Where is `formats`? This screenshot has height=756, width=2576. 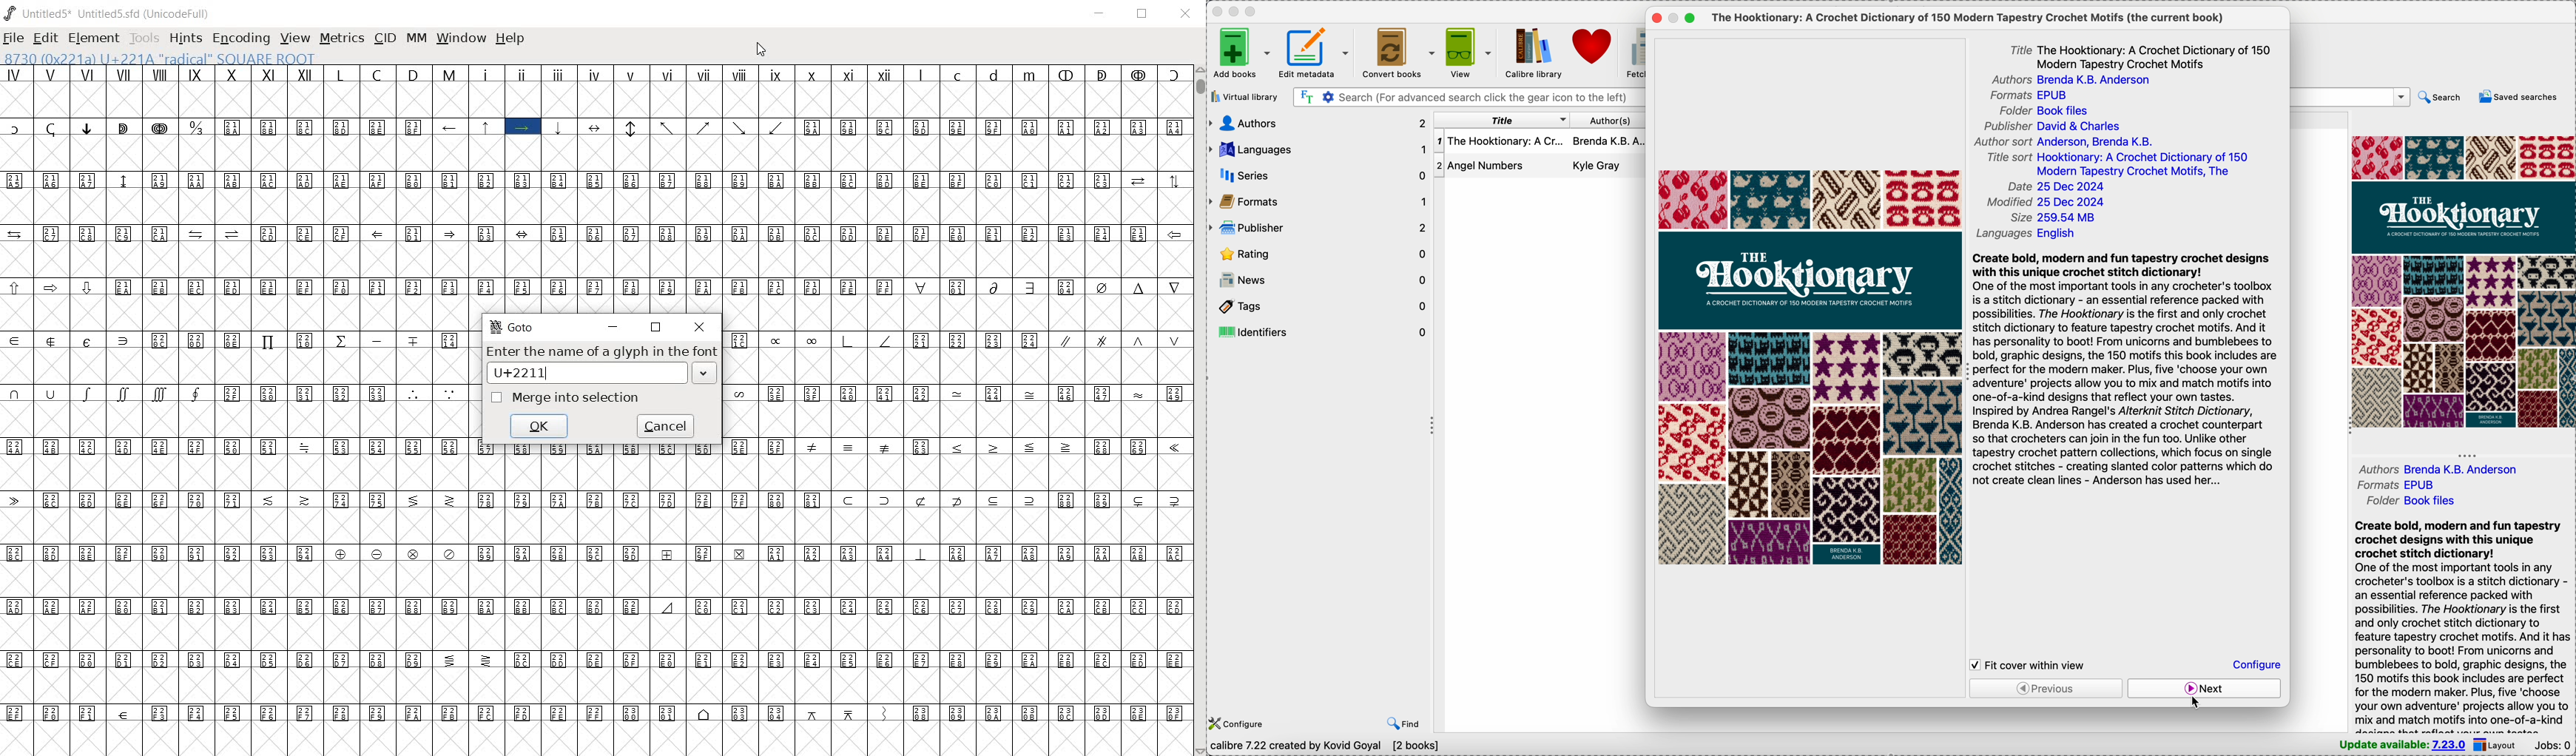 formats is located at coordinates (1318, 202).